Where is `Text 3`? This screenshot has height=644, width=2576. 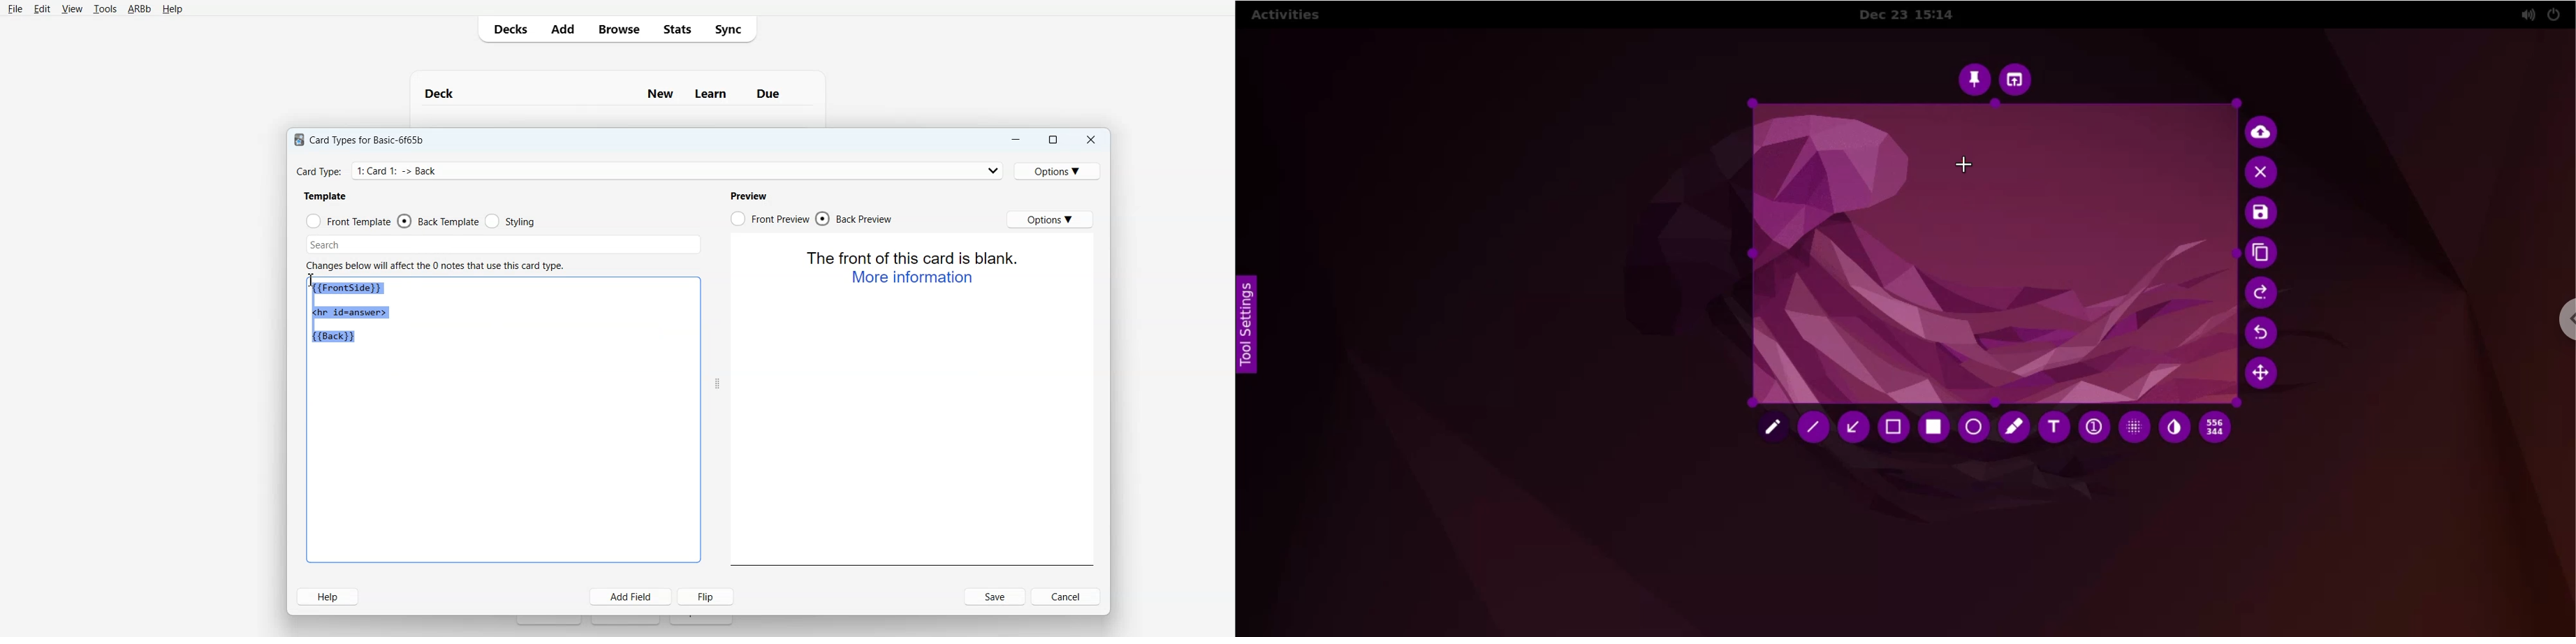
Text 3 is located at coordinates (438, 263).